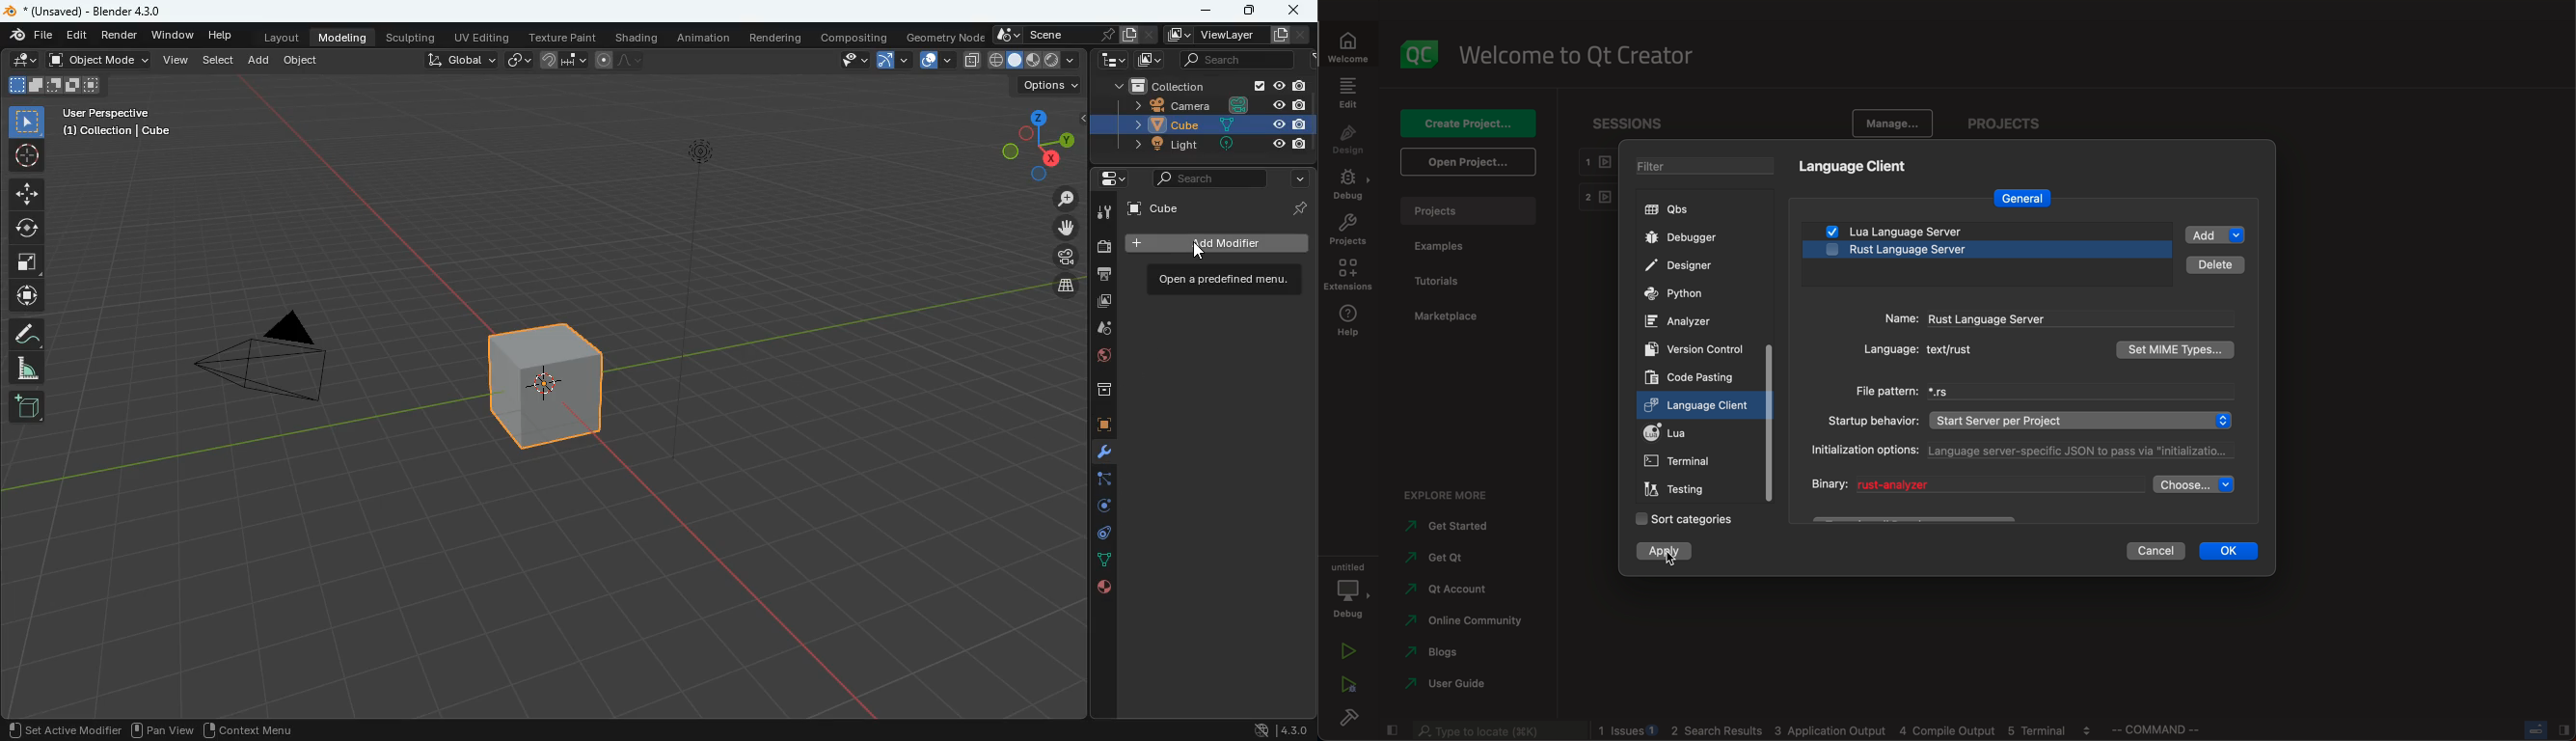 Image resolution: width=2576 pixels, height=756 pixels. What do you see at coordinates (1706, 166) in the screenshot?
I see `filters` at bounding box center [1706, 166].